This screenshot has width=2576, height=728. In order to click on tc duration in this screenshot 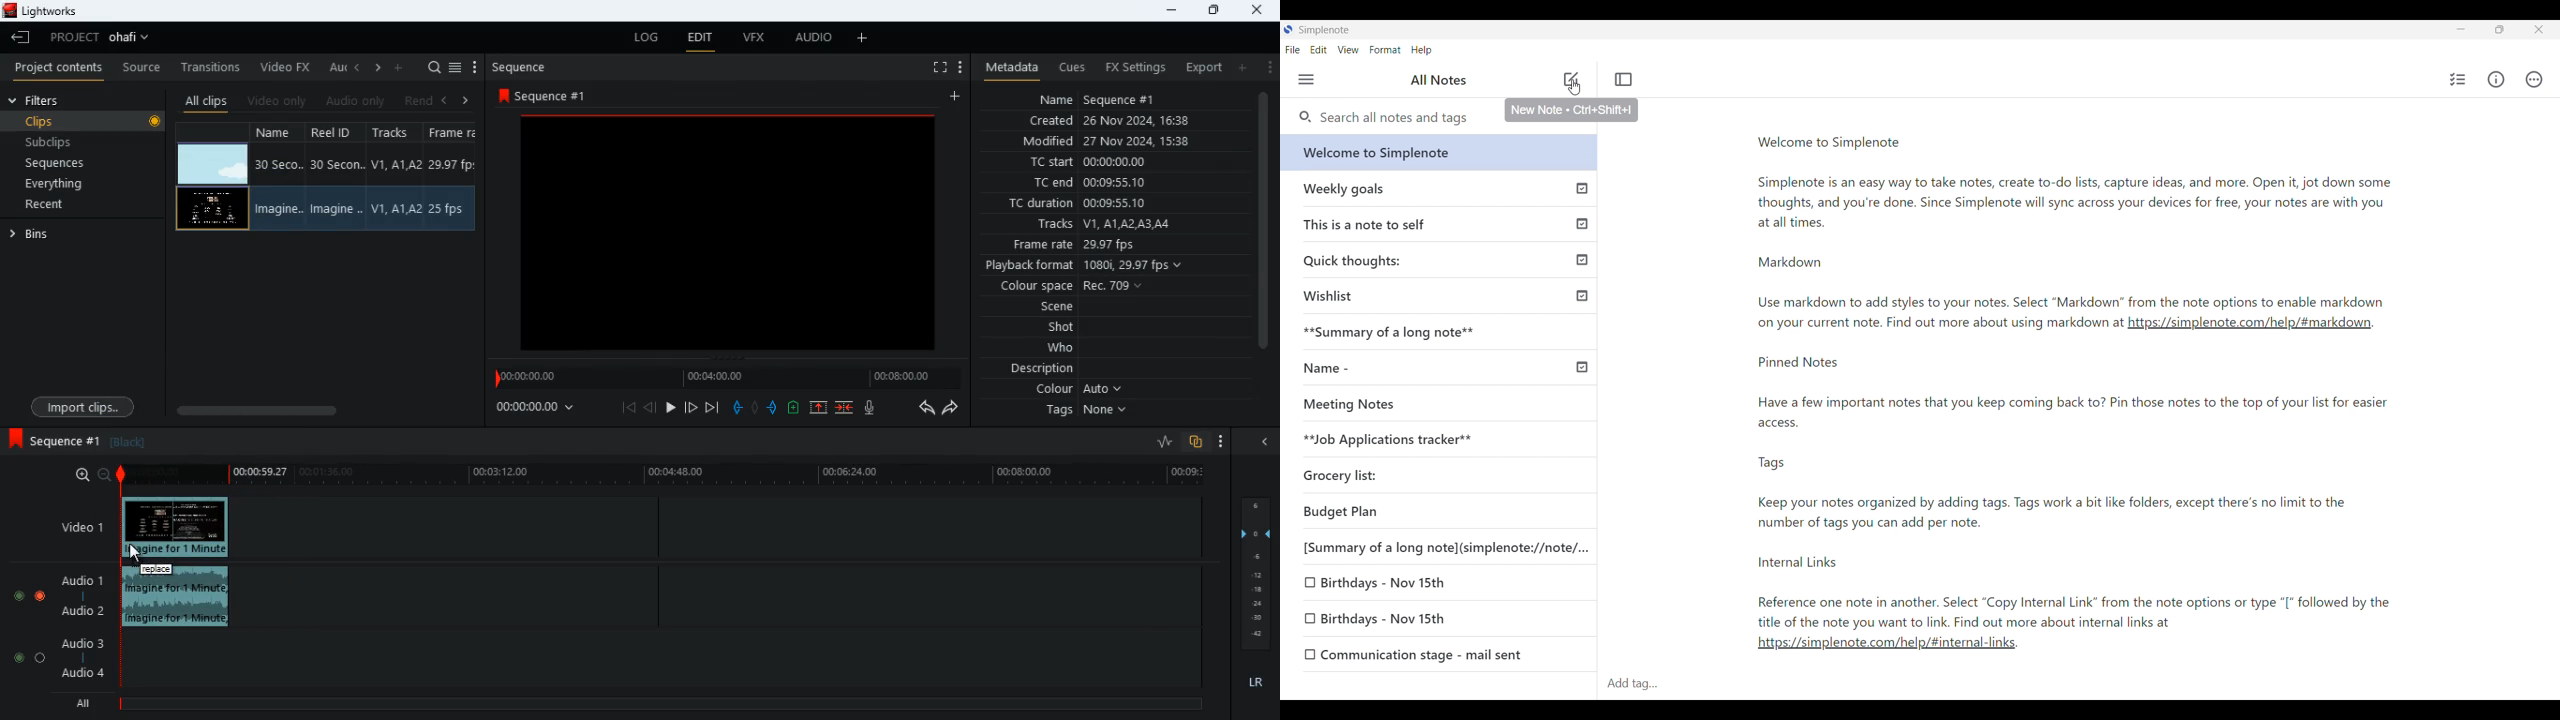, I will do `click(1075, 203)`.